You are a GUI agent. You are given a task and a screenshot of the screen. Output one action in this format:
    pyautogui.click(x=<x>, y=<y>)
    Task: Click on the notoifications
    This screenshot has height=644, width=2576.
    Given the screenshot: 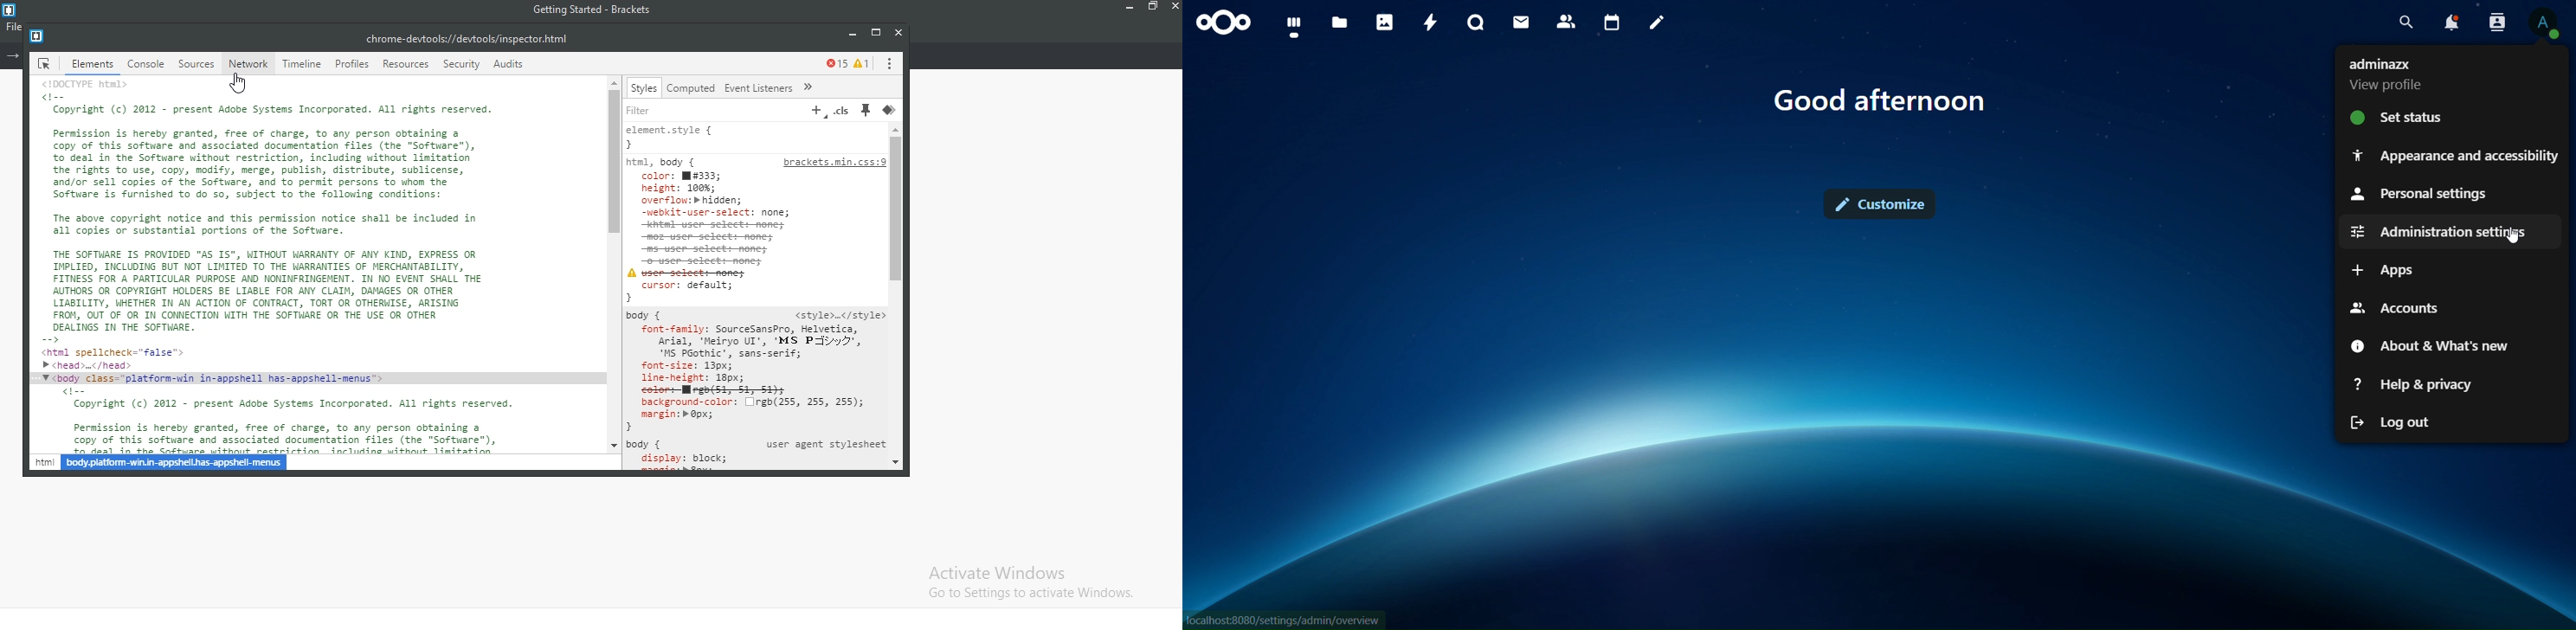 What is the action you would take?
    pyautogui.click(x=2453, y=23)
    